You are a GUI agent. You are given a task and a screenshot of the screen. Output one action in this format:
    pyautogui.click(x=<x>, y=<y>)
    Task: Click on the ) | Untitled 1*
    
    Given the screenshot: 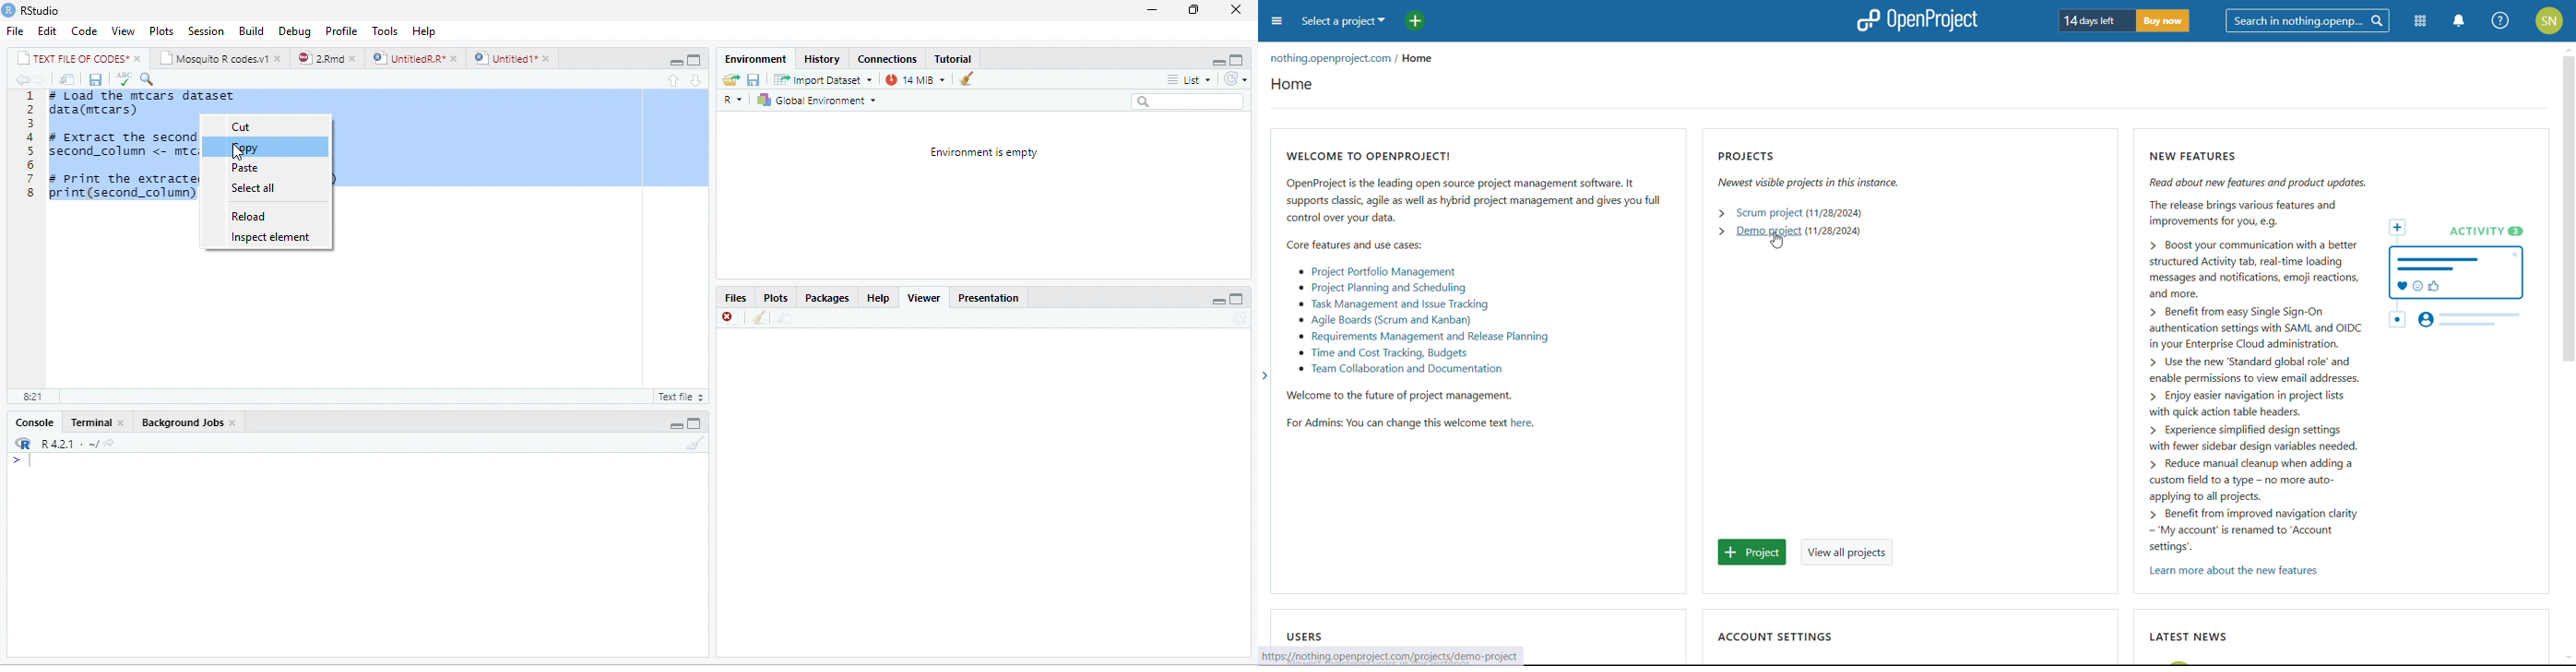 What is the action you would take?
    pyautogui.click(x=505, y=58)
    